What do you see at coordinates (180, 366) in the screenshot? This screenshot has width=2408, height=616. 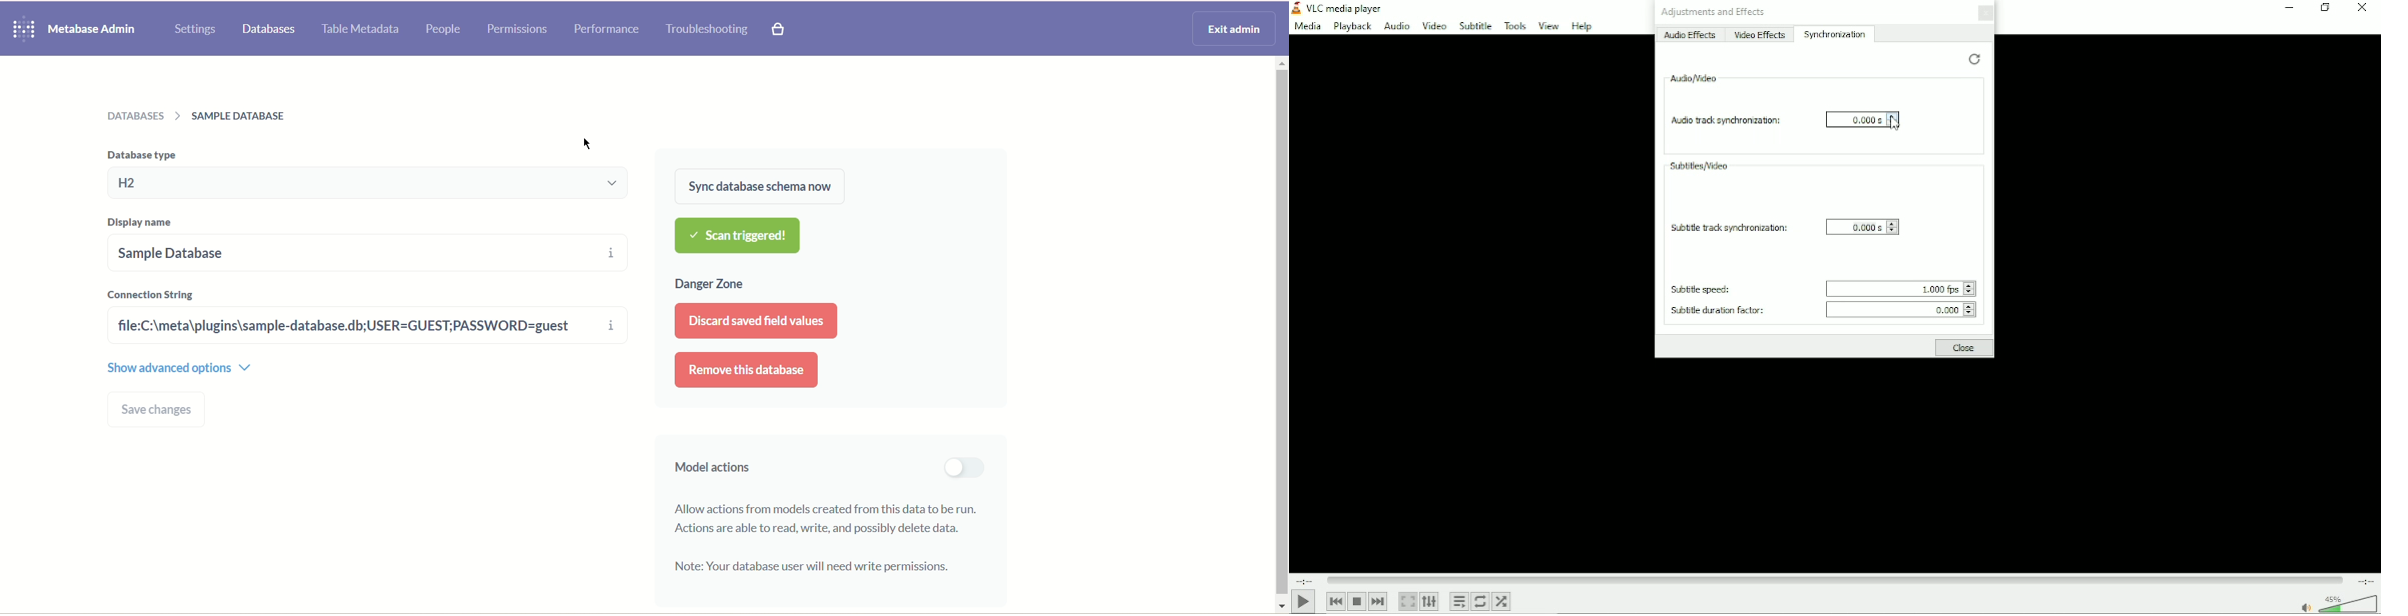 I see `show advanced options` at bounding box center [180, 366].